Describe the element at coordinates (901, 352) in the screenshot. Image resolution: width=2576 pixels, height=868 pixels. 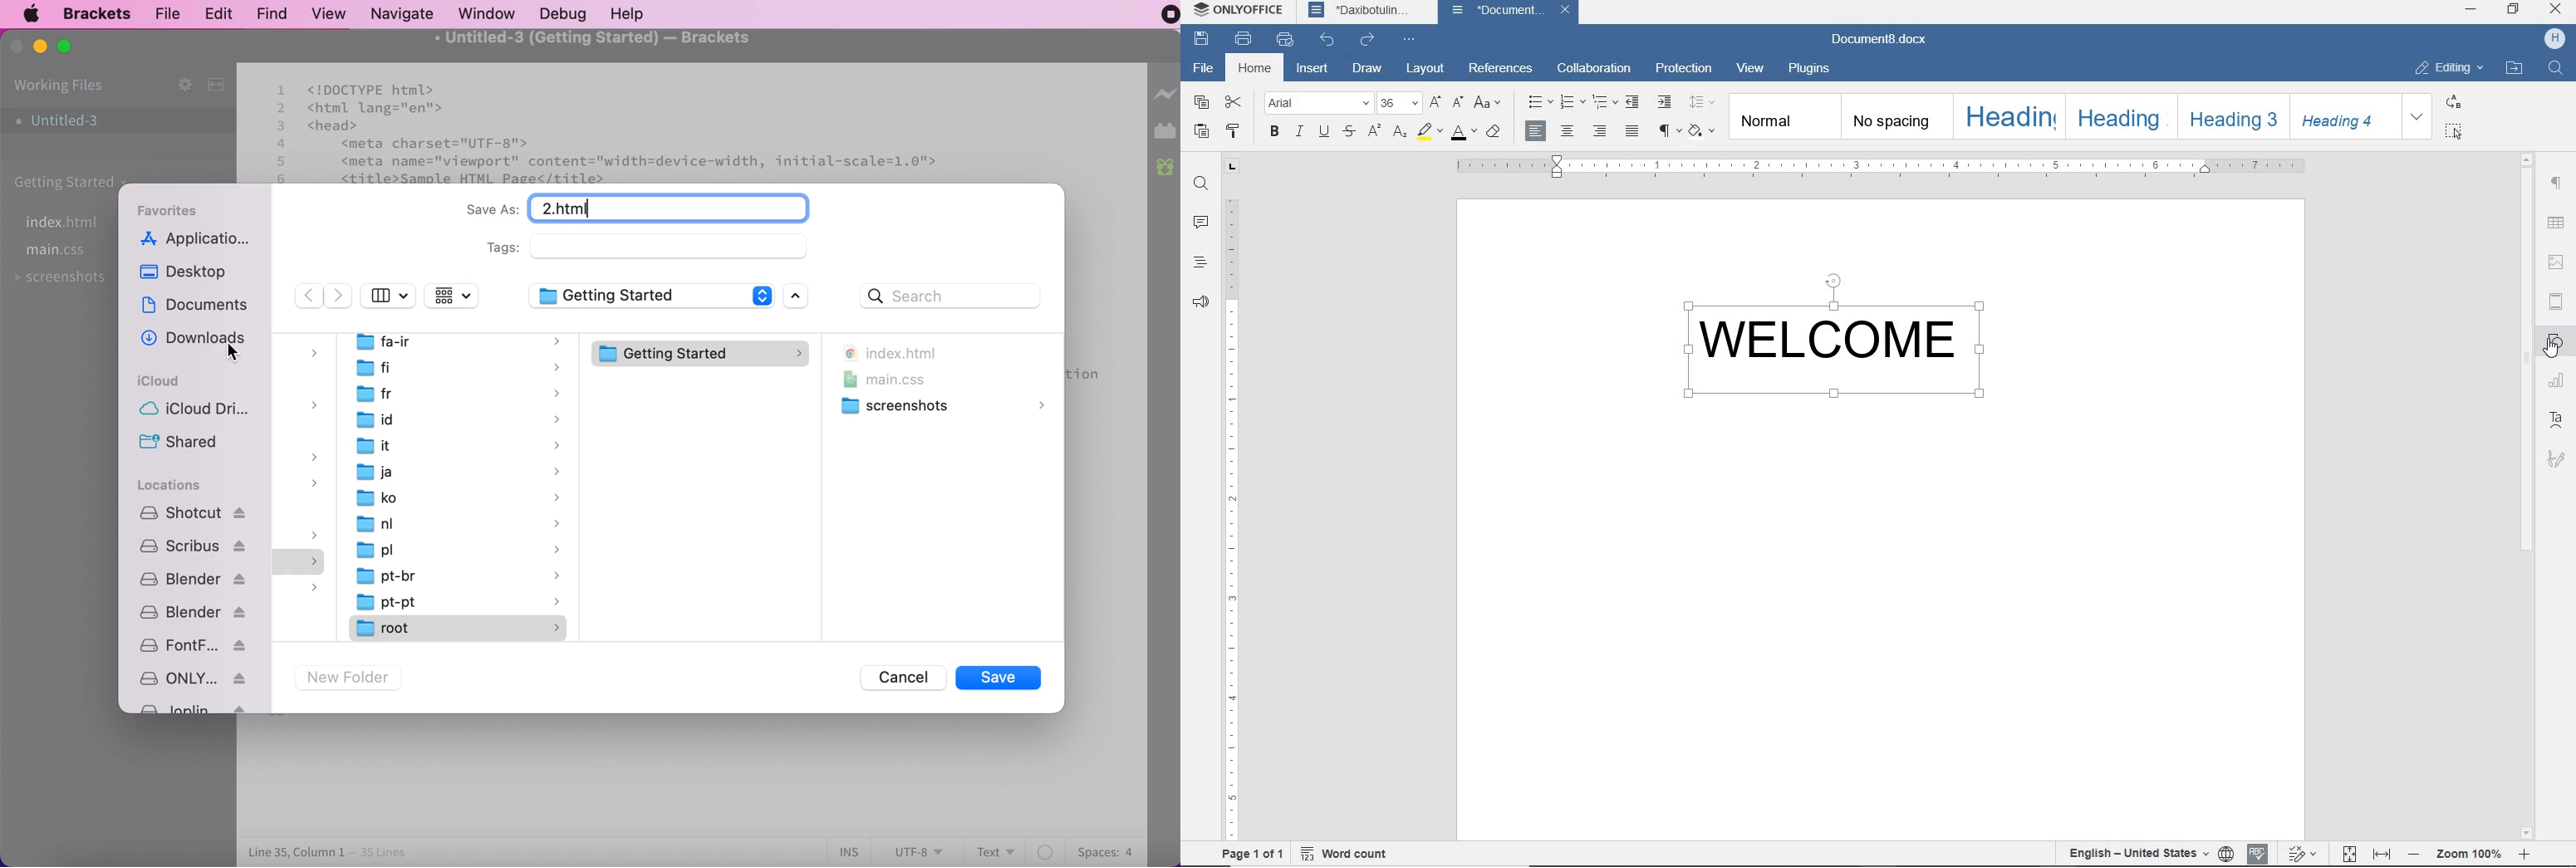
I see `index.html` at that location.